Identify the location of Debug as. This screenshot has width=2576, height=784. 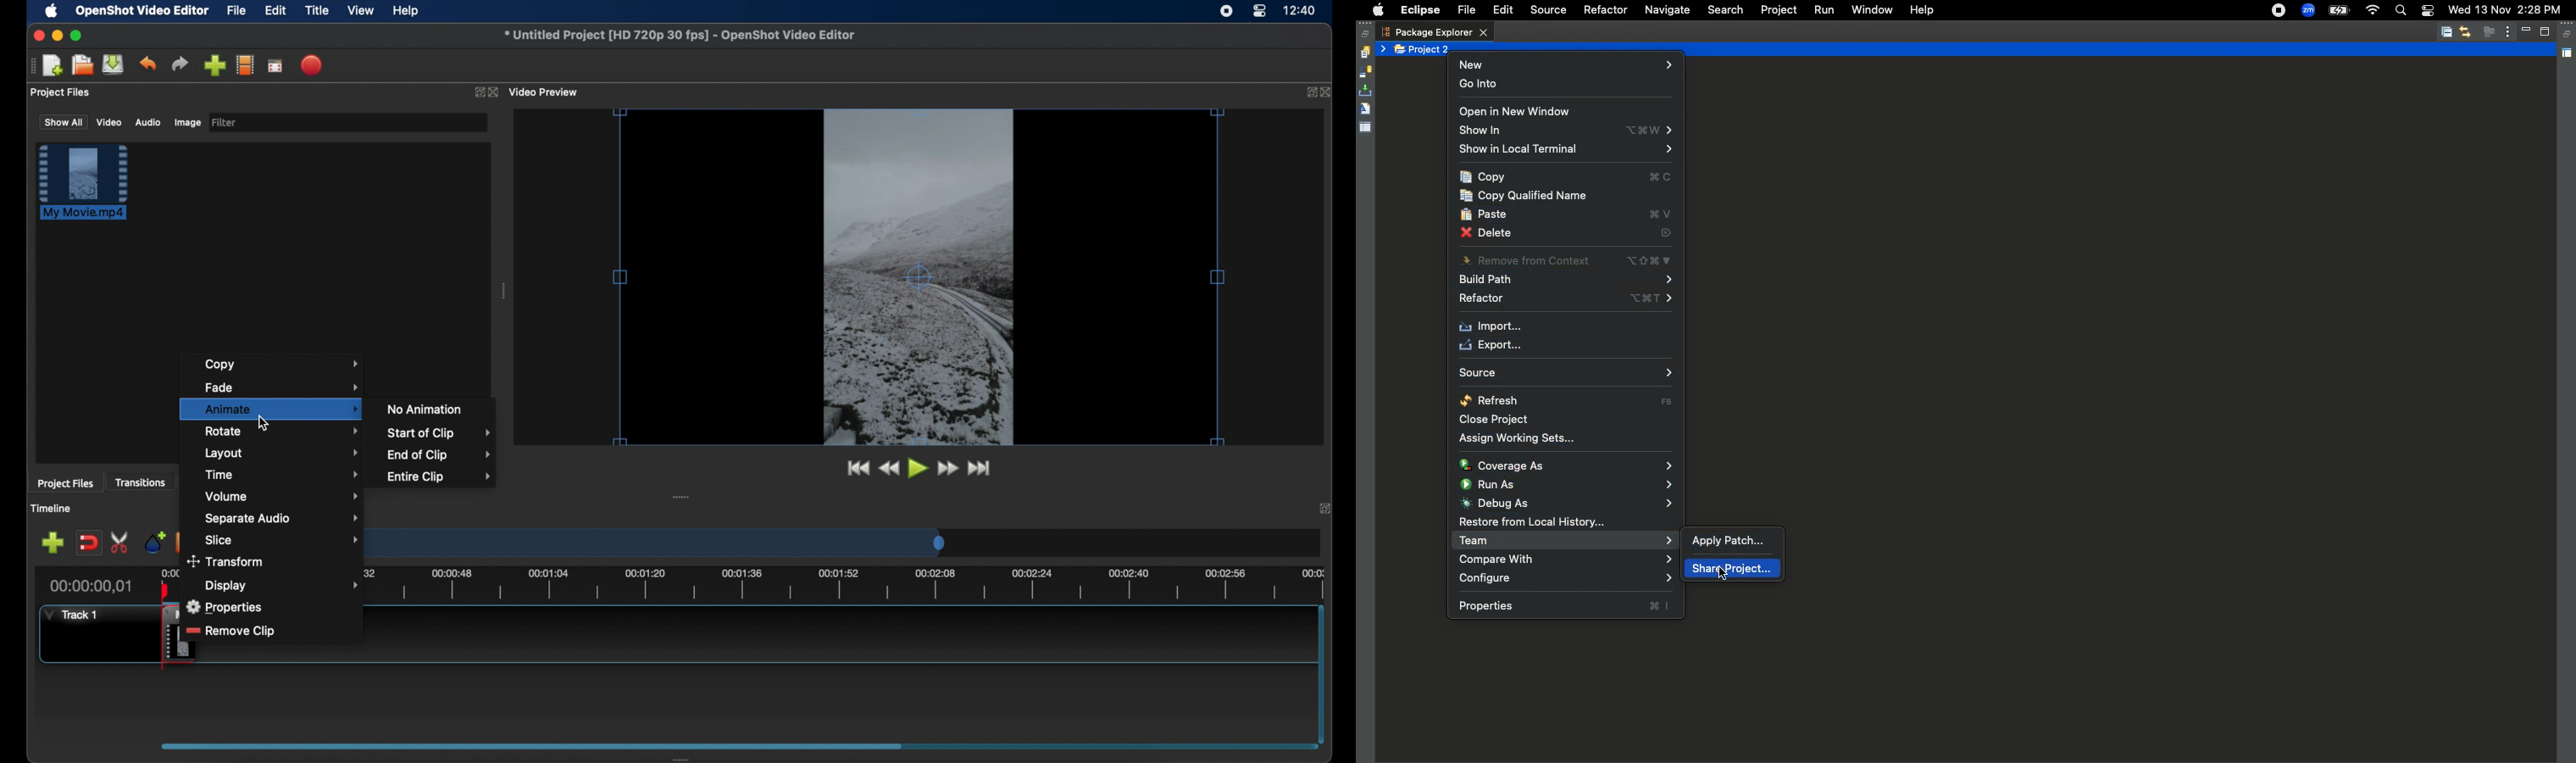
(1566, 503).